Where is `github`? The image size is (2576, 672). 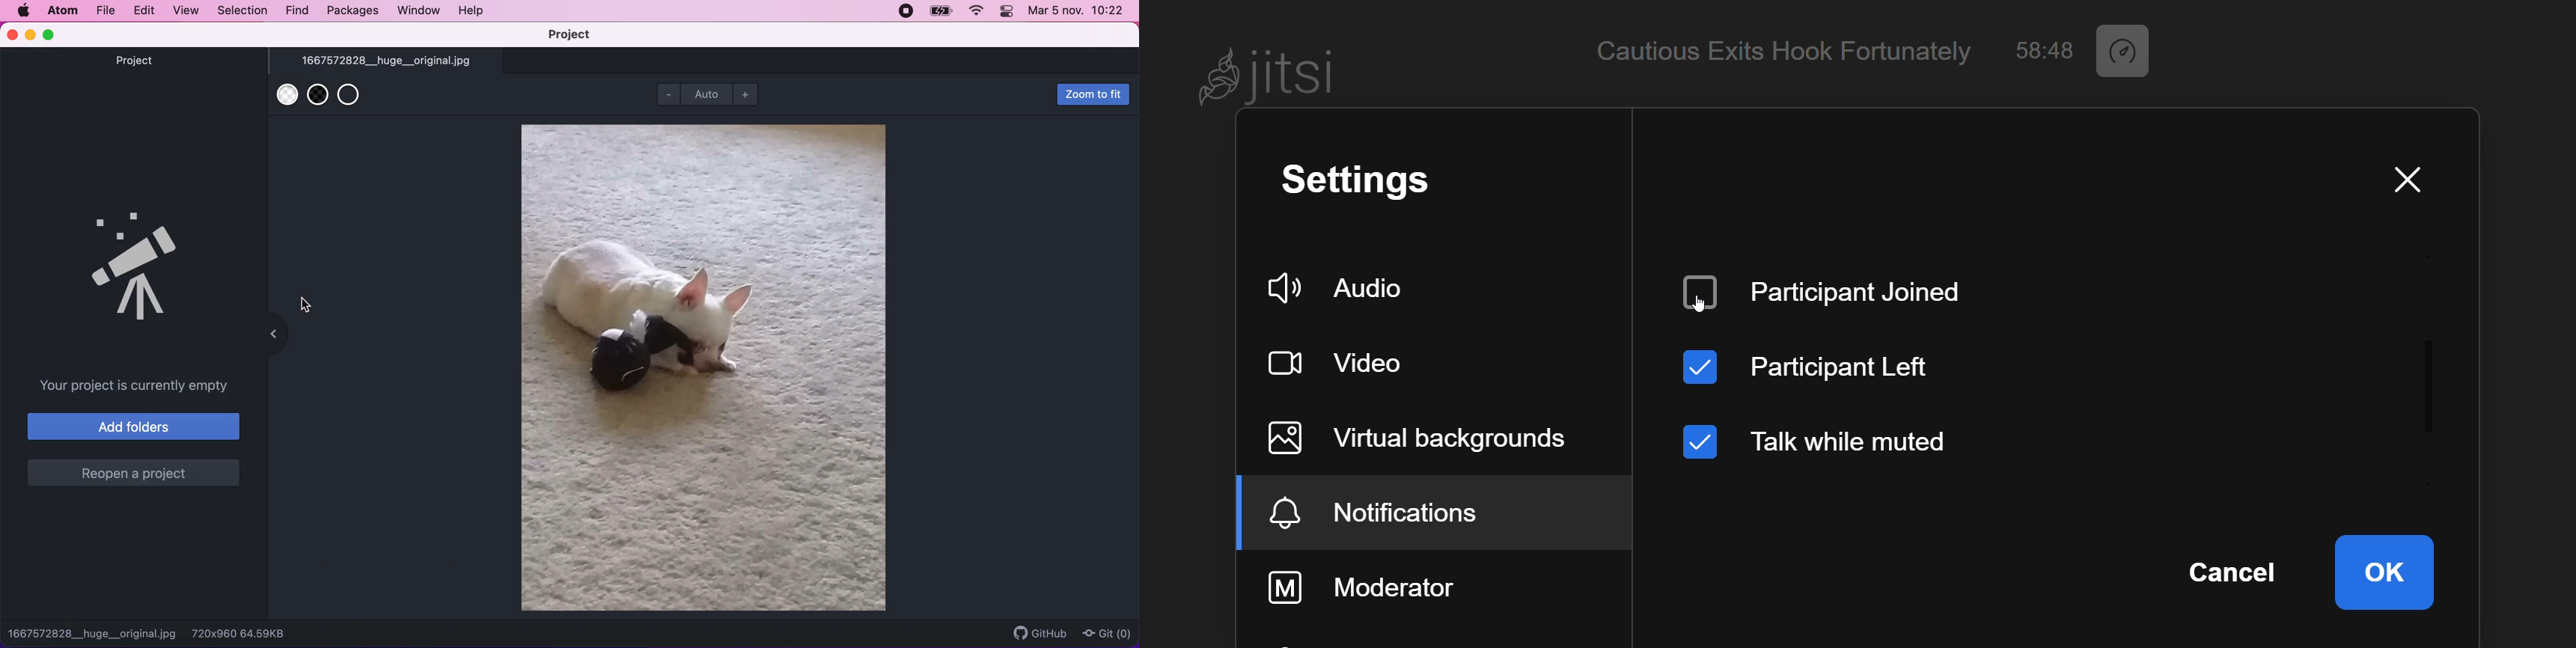 github is located at coordinates (1041, 632).